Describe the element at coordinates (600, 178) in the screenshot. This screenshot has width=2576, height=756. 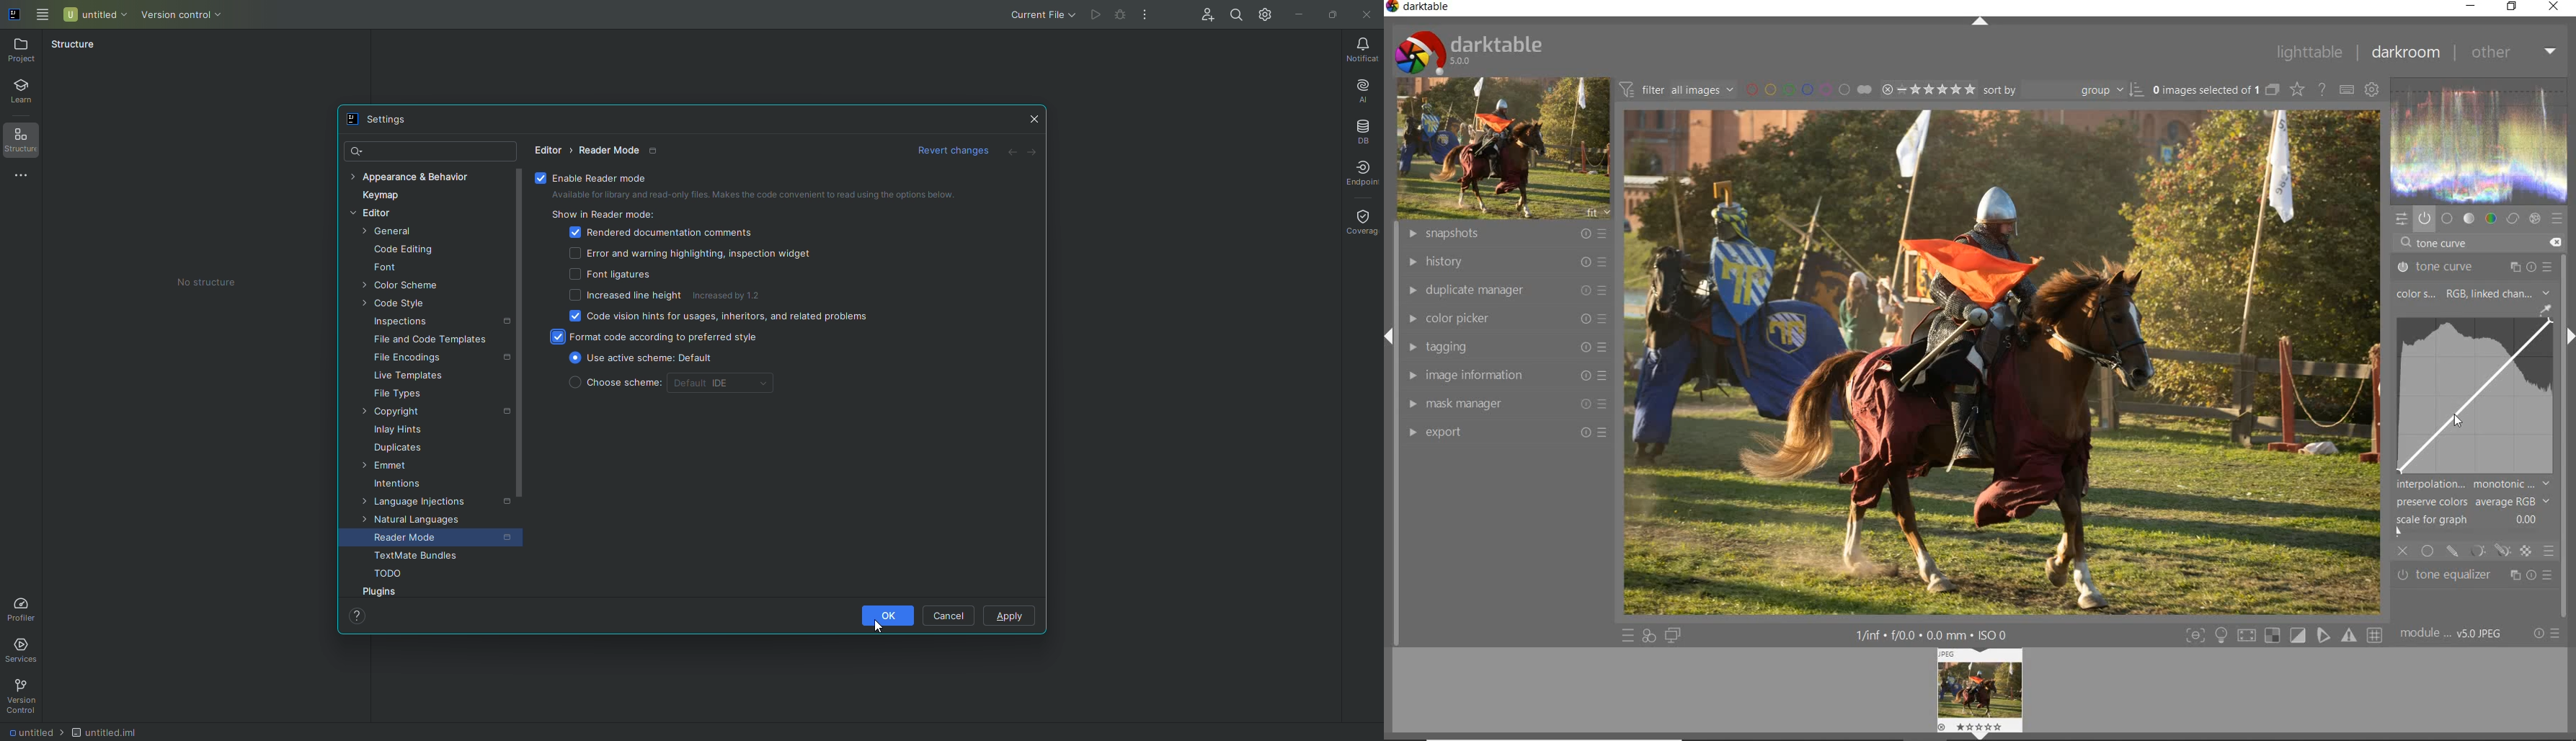
I see `Enable reader mode` at that location.